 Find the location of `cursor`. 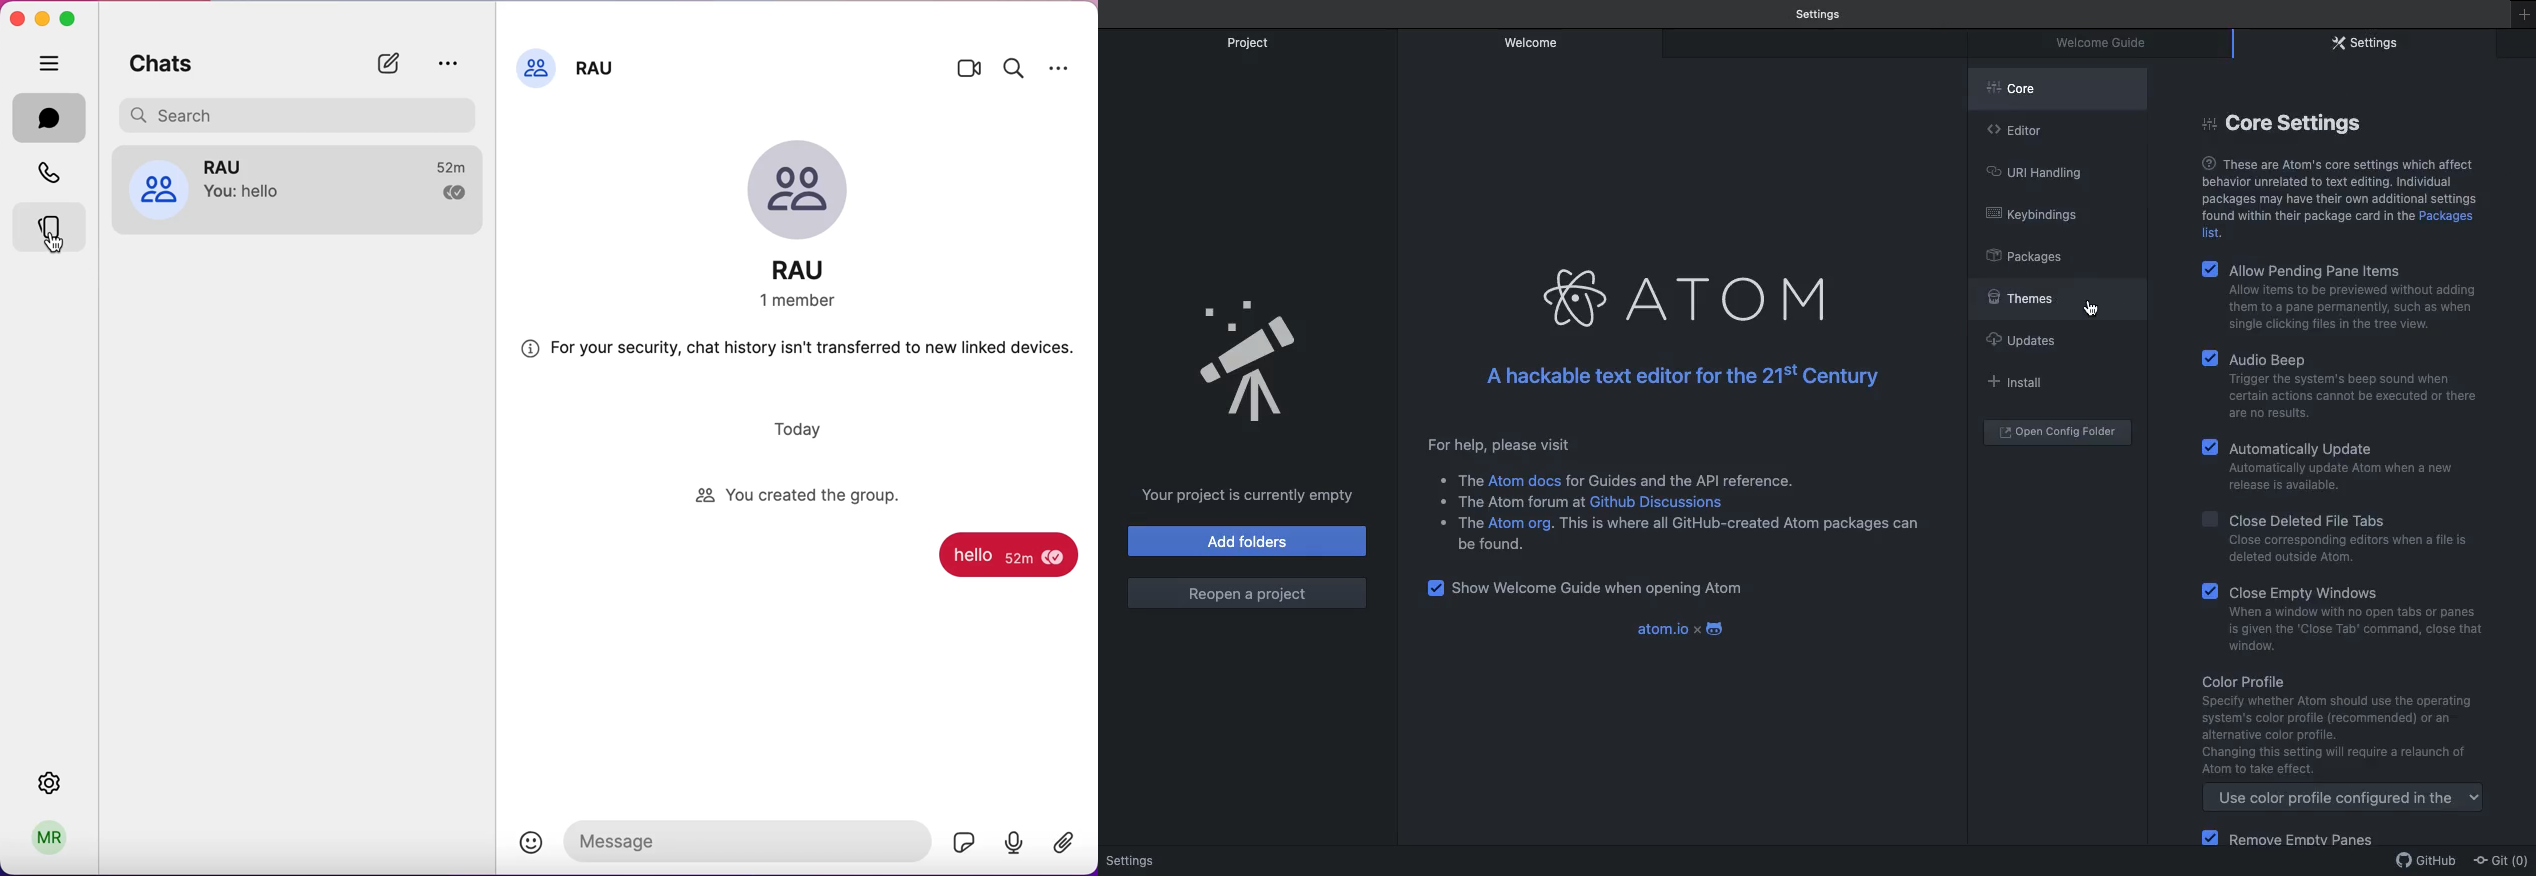

cursor is located at coordinates (59, 245).